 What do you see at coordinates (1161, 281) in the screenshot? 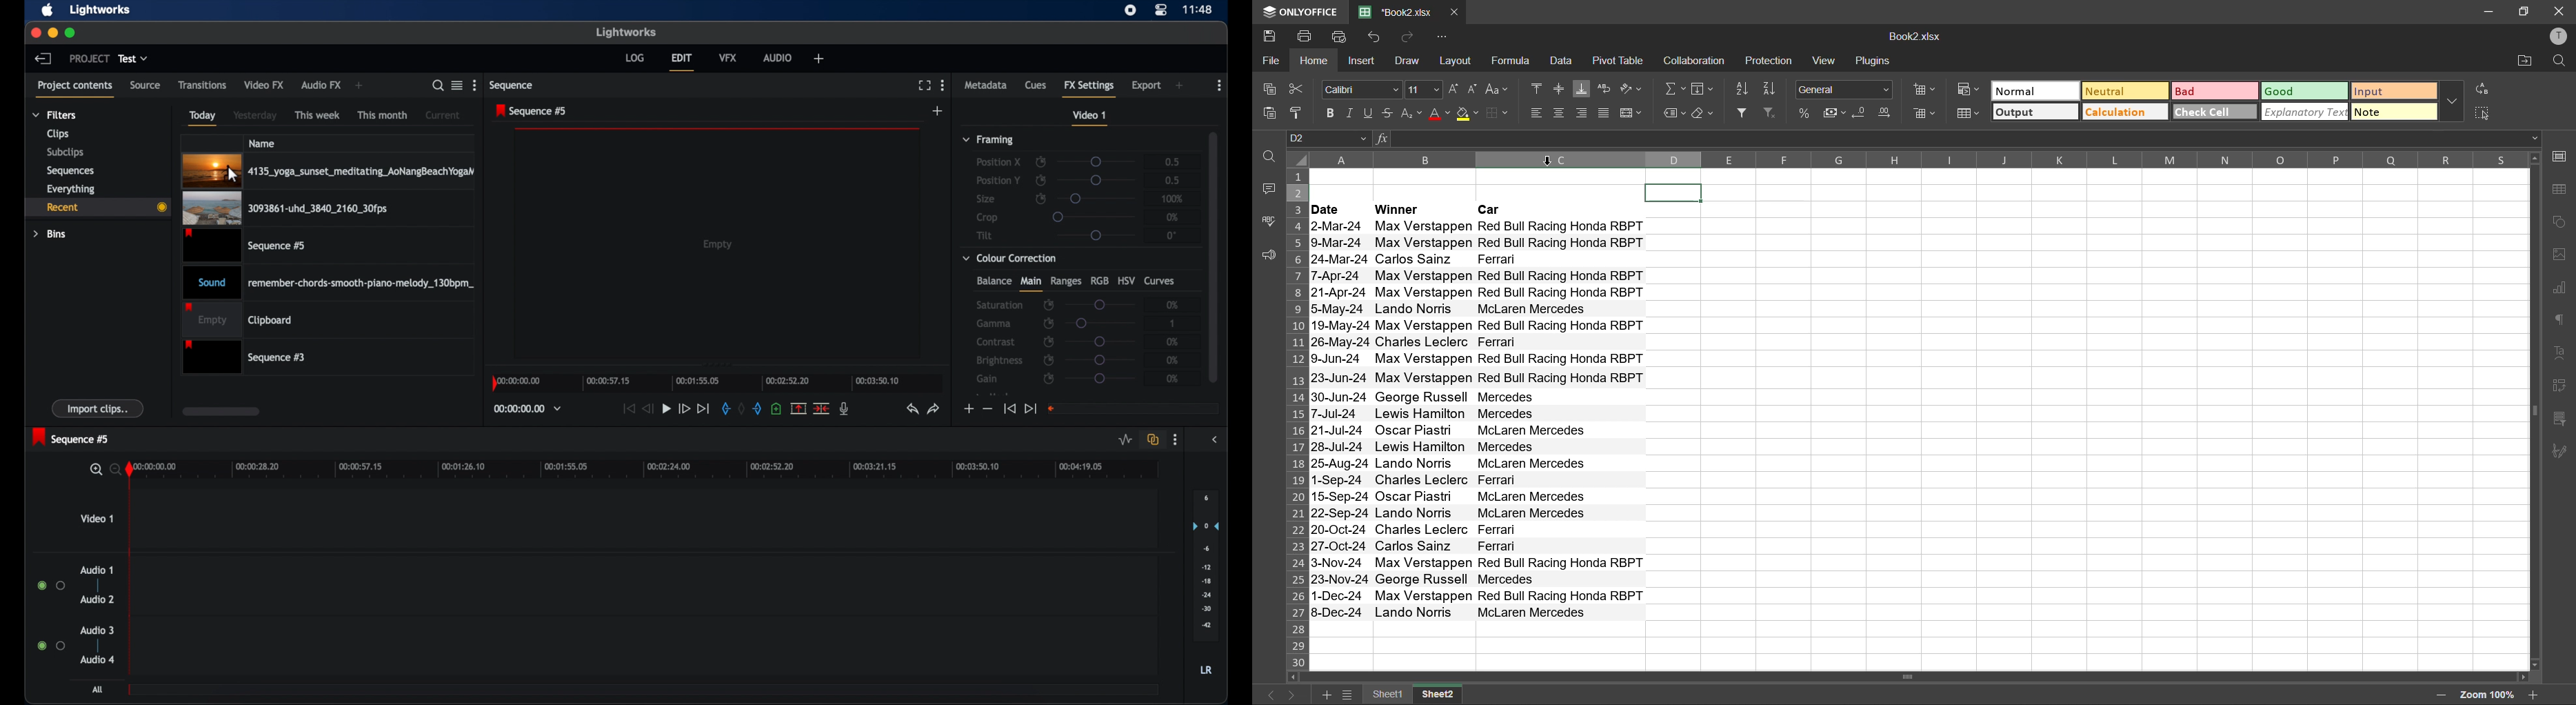
I see `curves` at bounding box center [1161, 281].